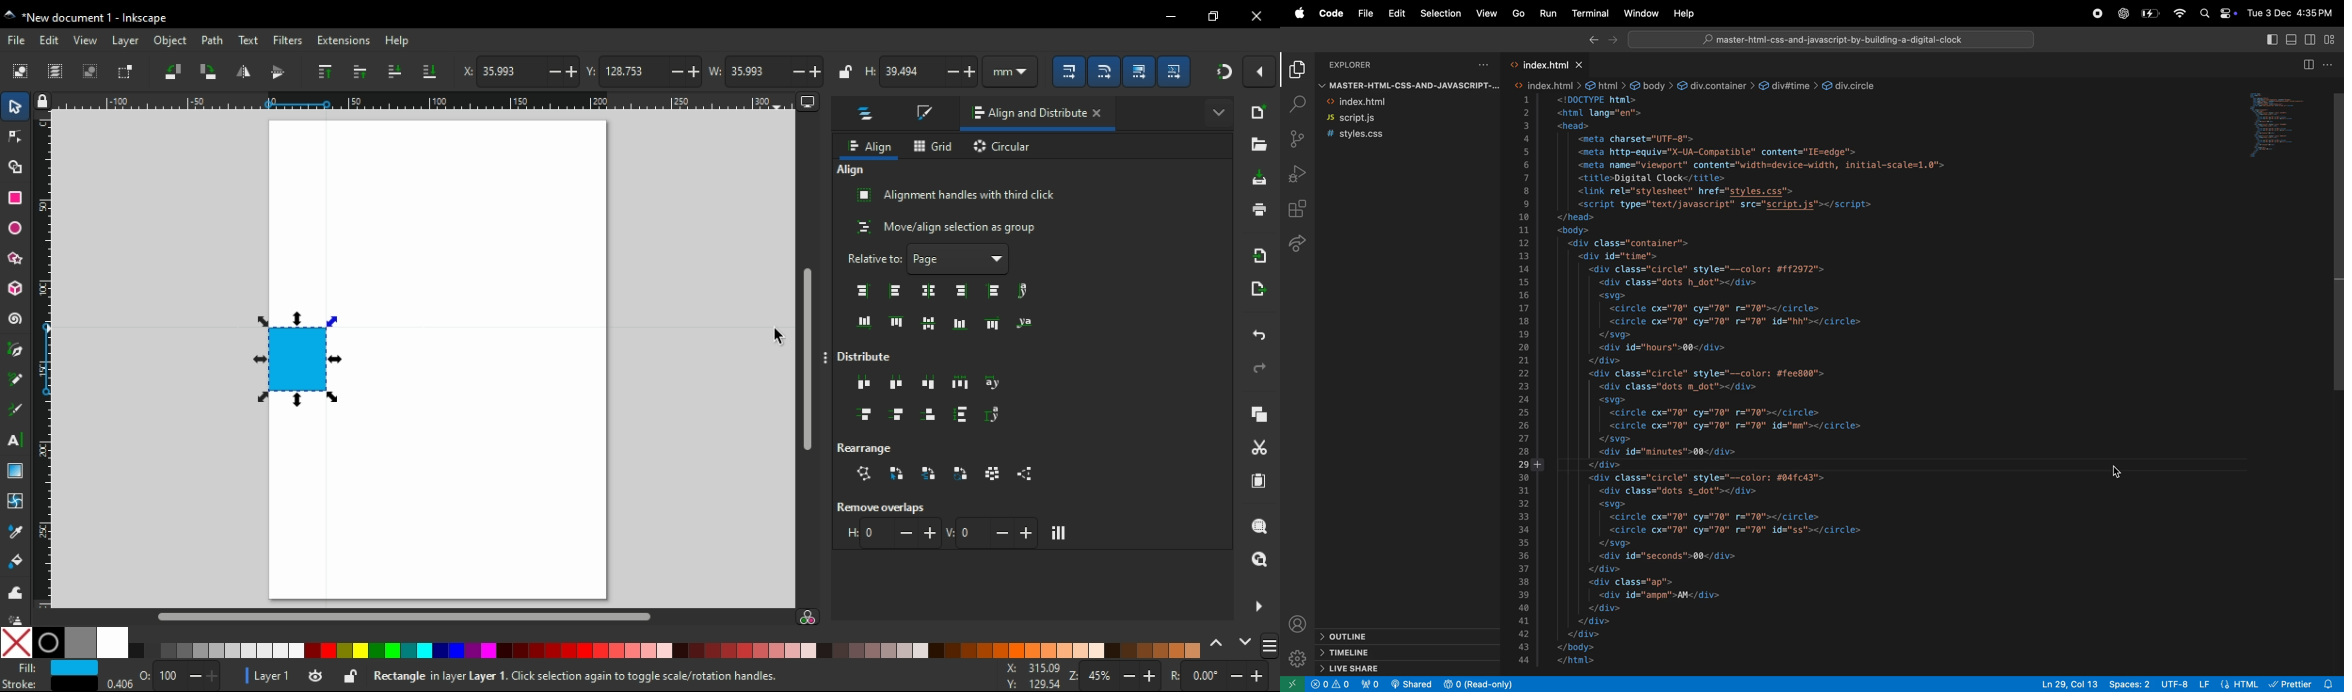 Image resolution: width=2352 pixels, height=700 pixels. What do you see at coordinates (46, 684) in the screenshot?
I see `stroke color` at bounding box center [46, 684].